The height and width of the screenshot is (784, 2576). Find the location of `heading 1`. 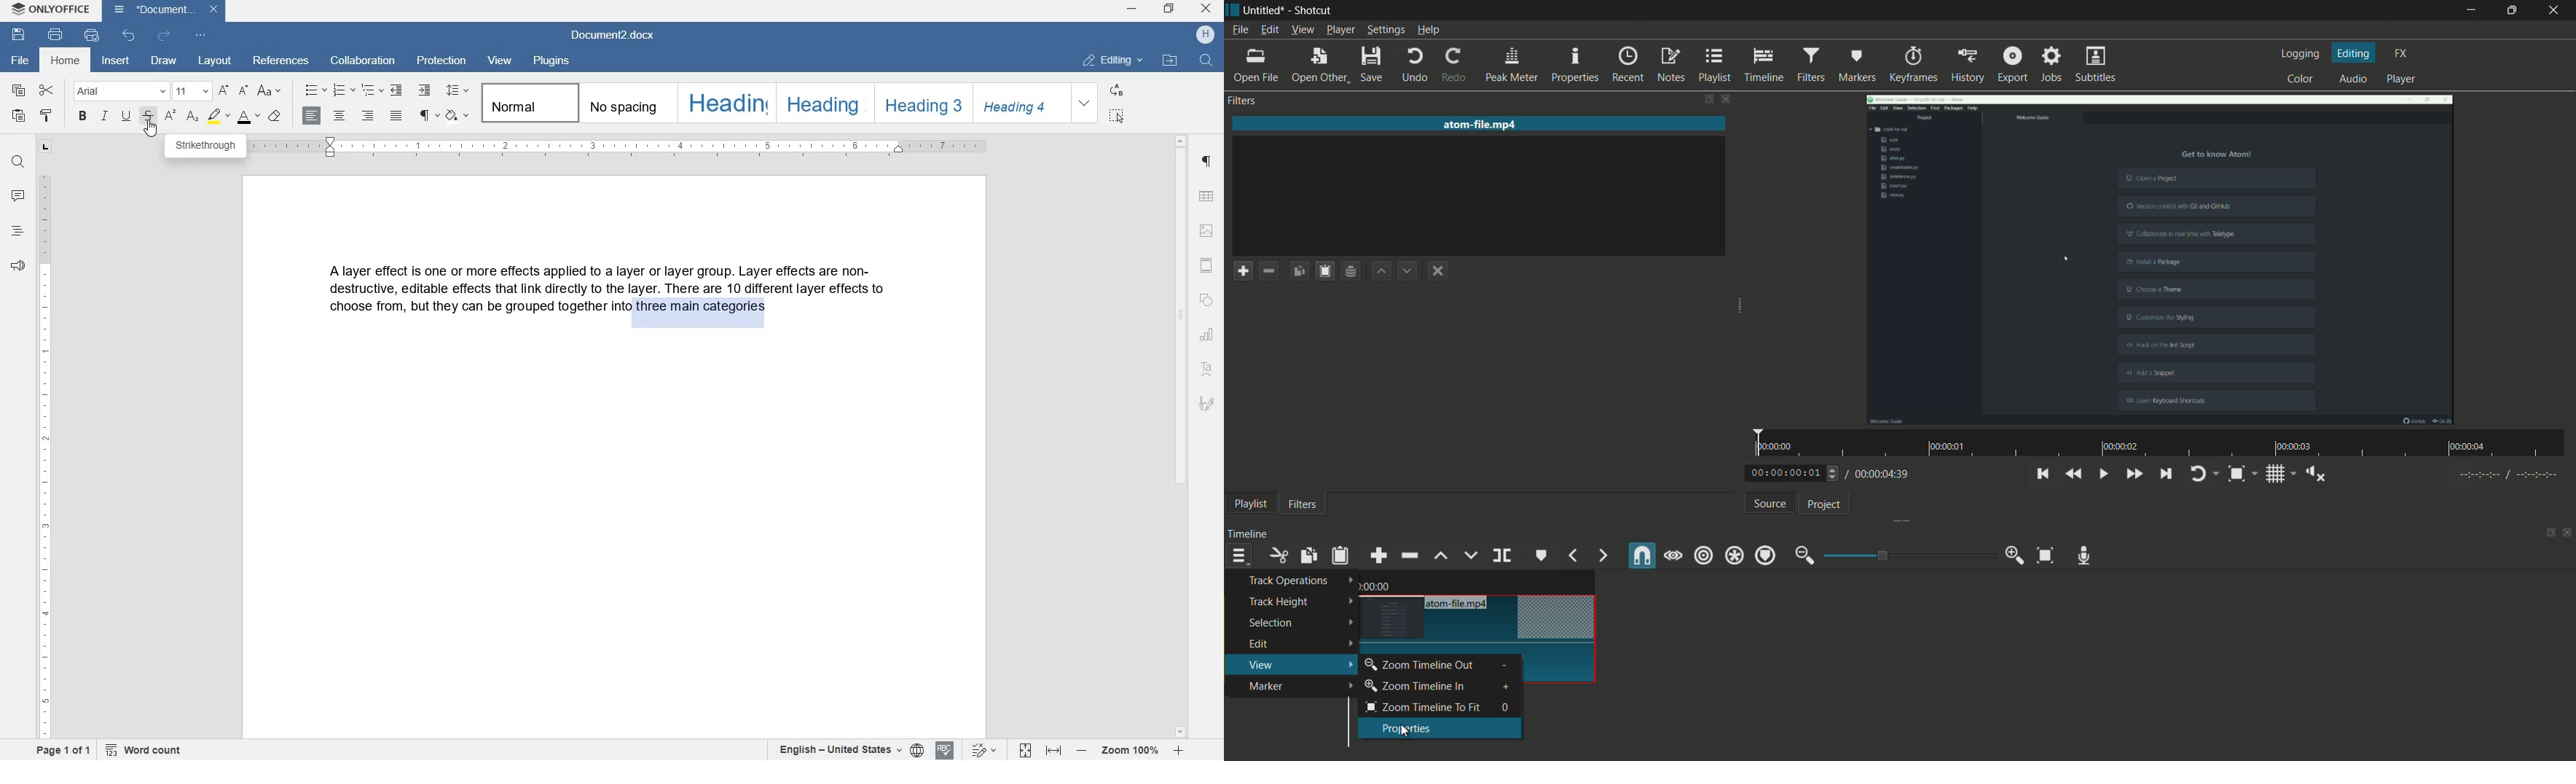

heading 1 is located at coordinates (724, 104).